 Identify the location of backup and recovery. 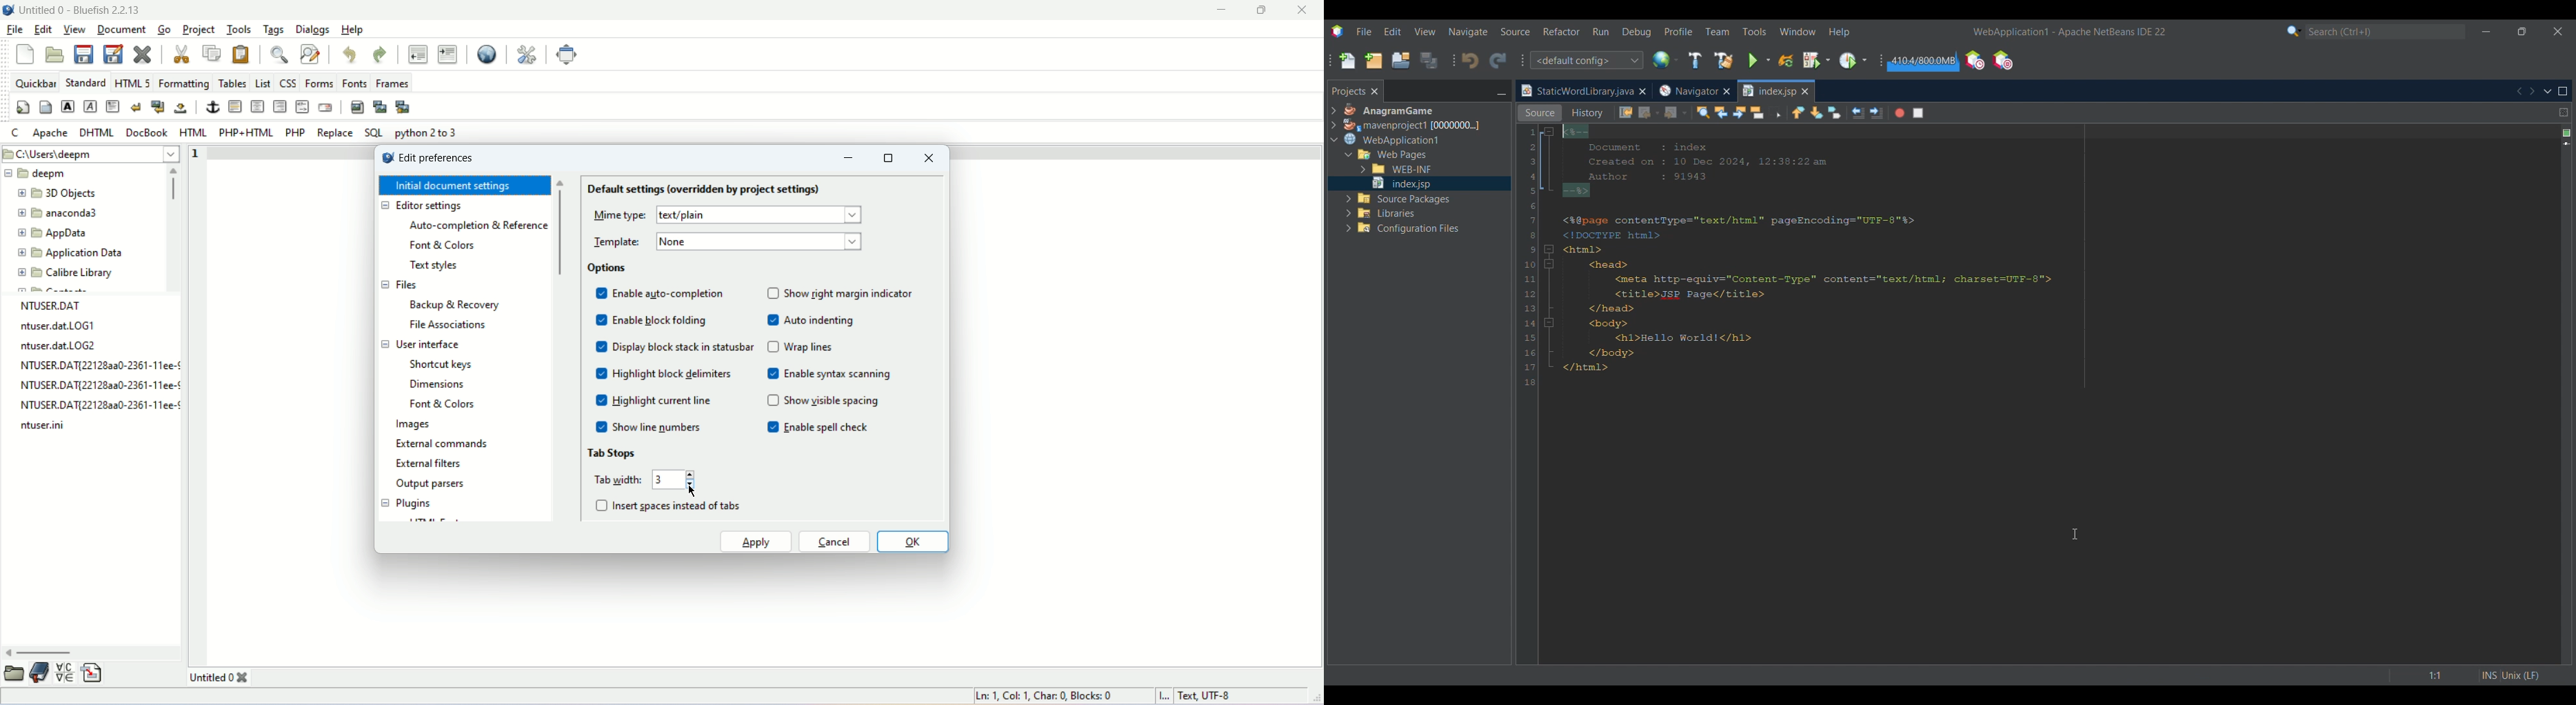
(457, 307).